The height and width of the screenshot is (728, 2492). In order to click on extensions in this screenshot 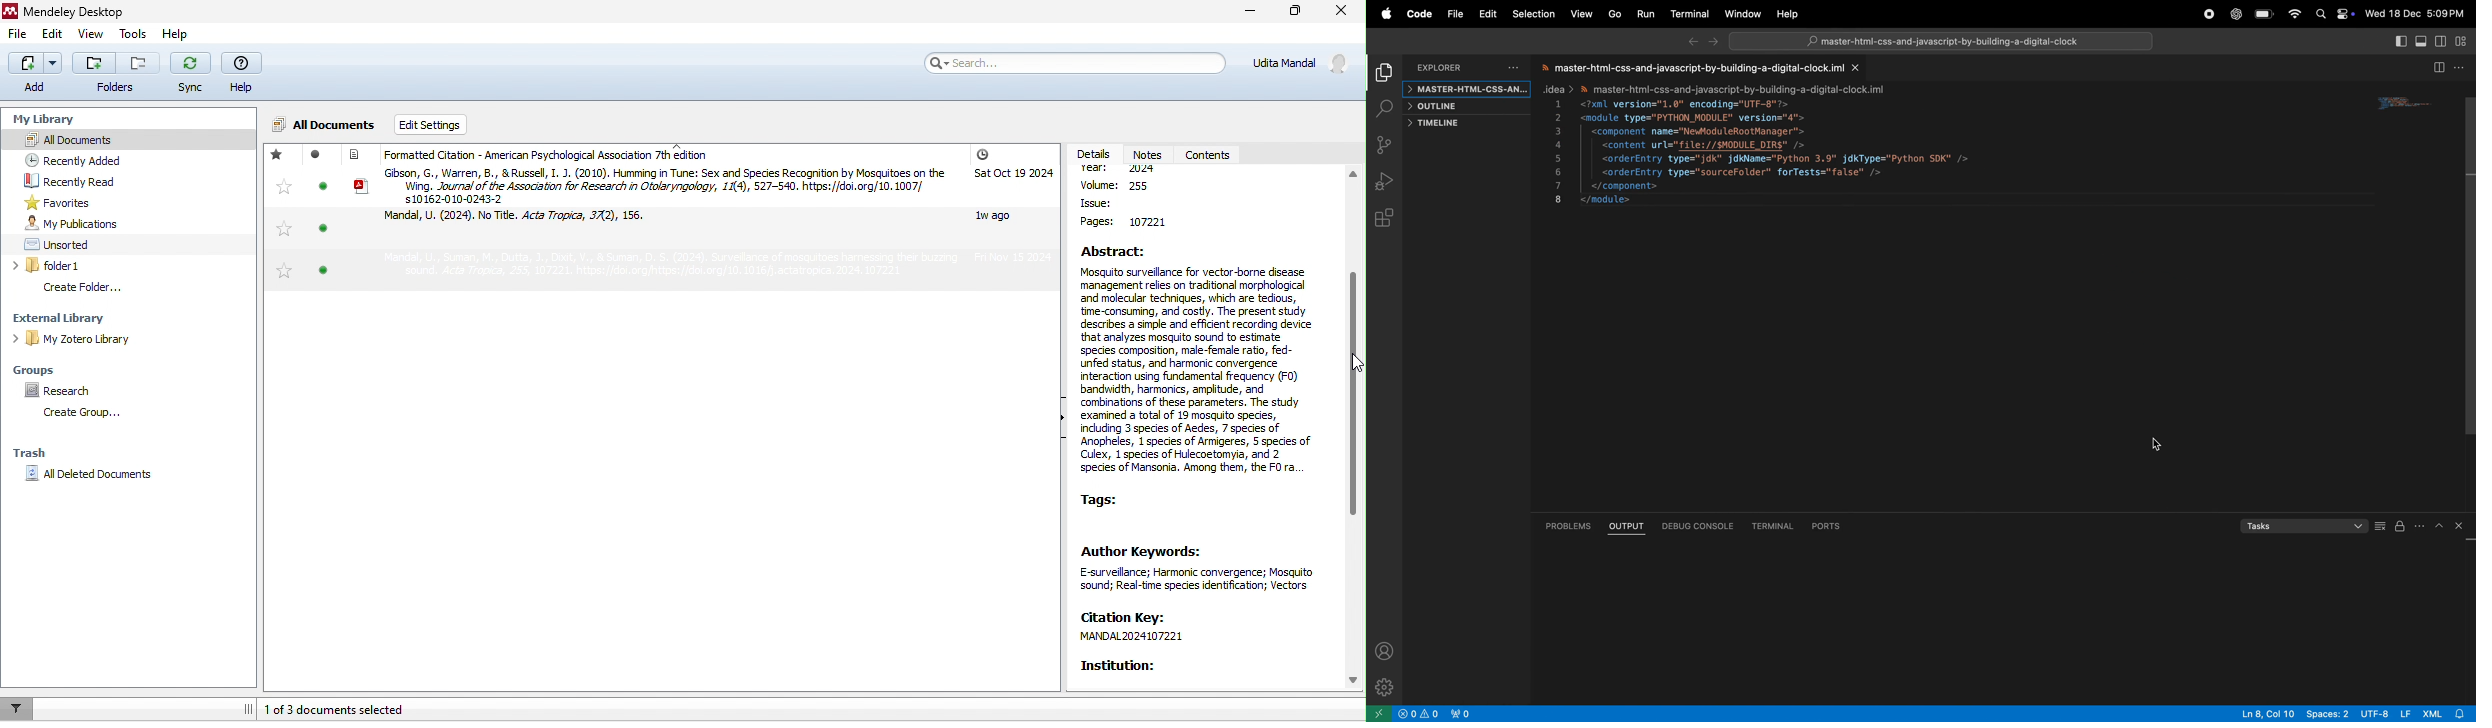, I will do `click(1386, 219)`.